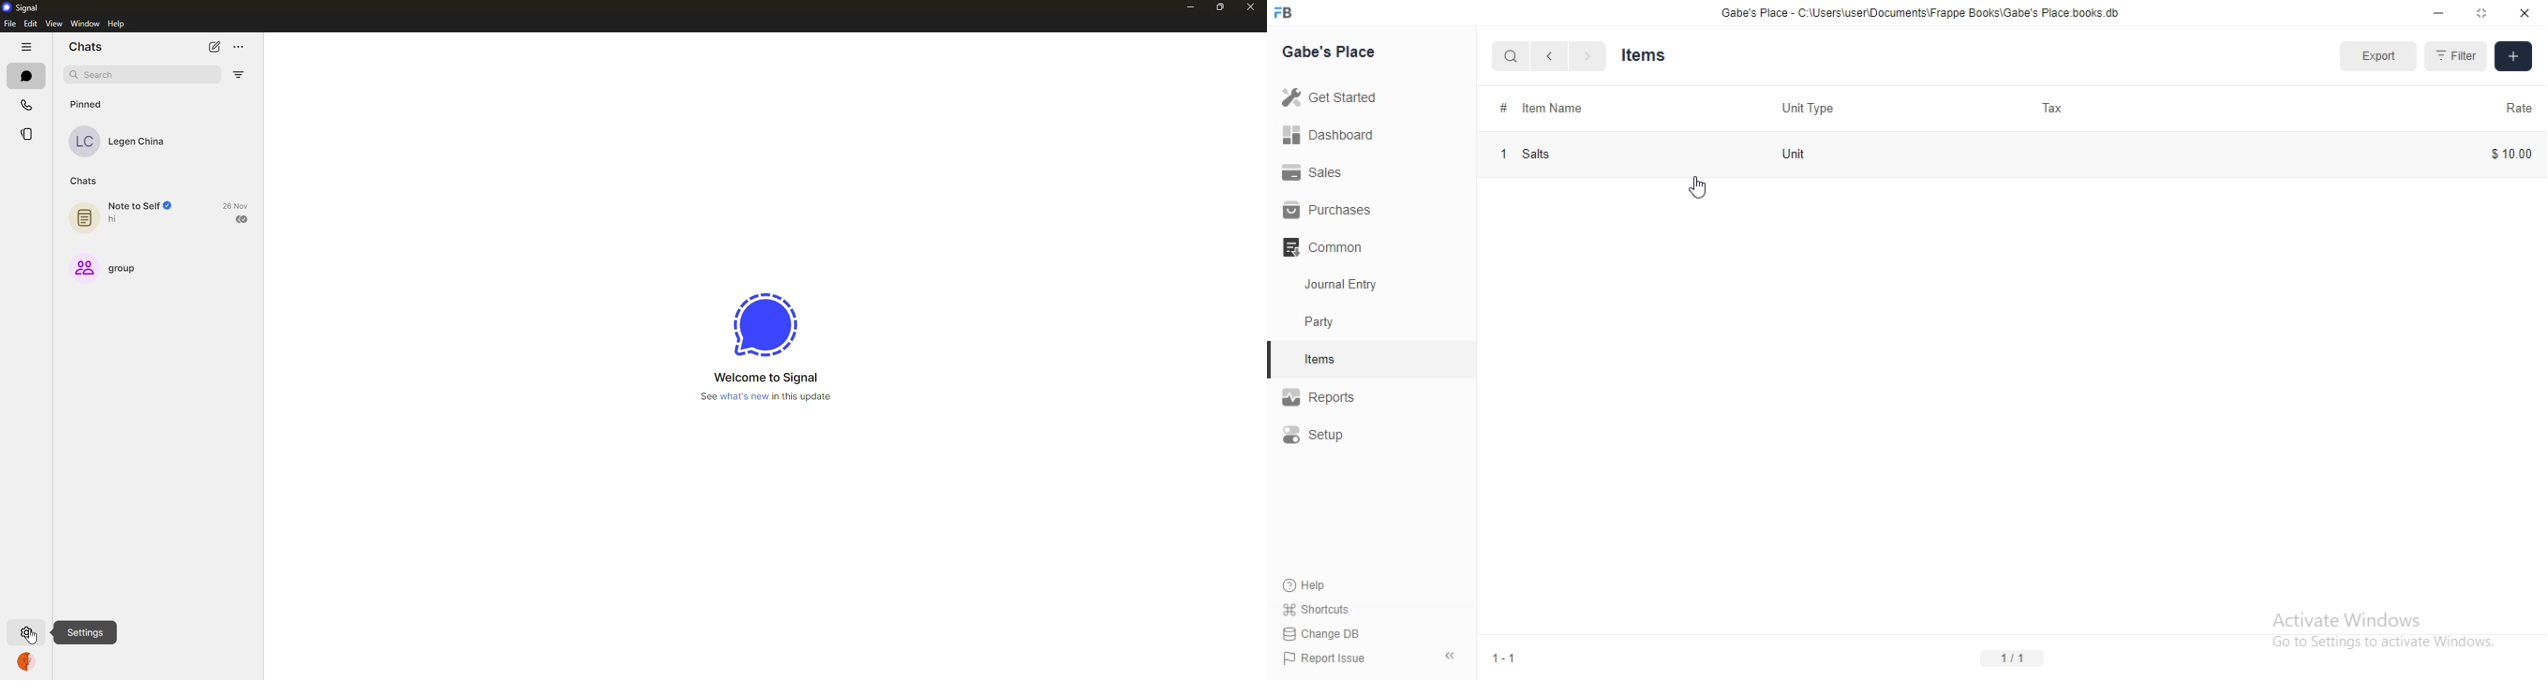  What do you see at coordinates (1653, 55) in the screenshot?
I see `Items` at bounding box center [1653, 55].